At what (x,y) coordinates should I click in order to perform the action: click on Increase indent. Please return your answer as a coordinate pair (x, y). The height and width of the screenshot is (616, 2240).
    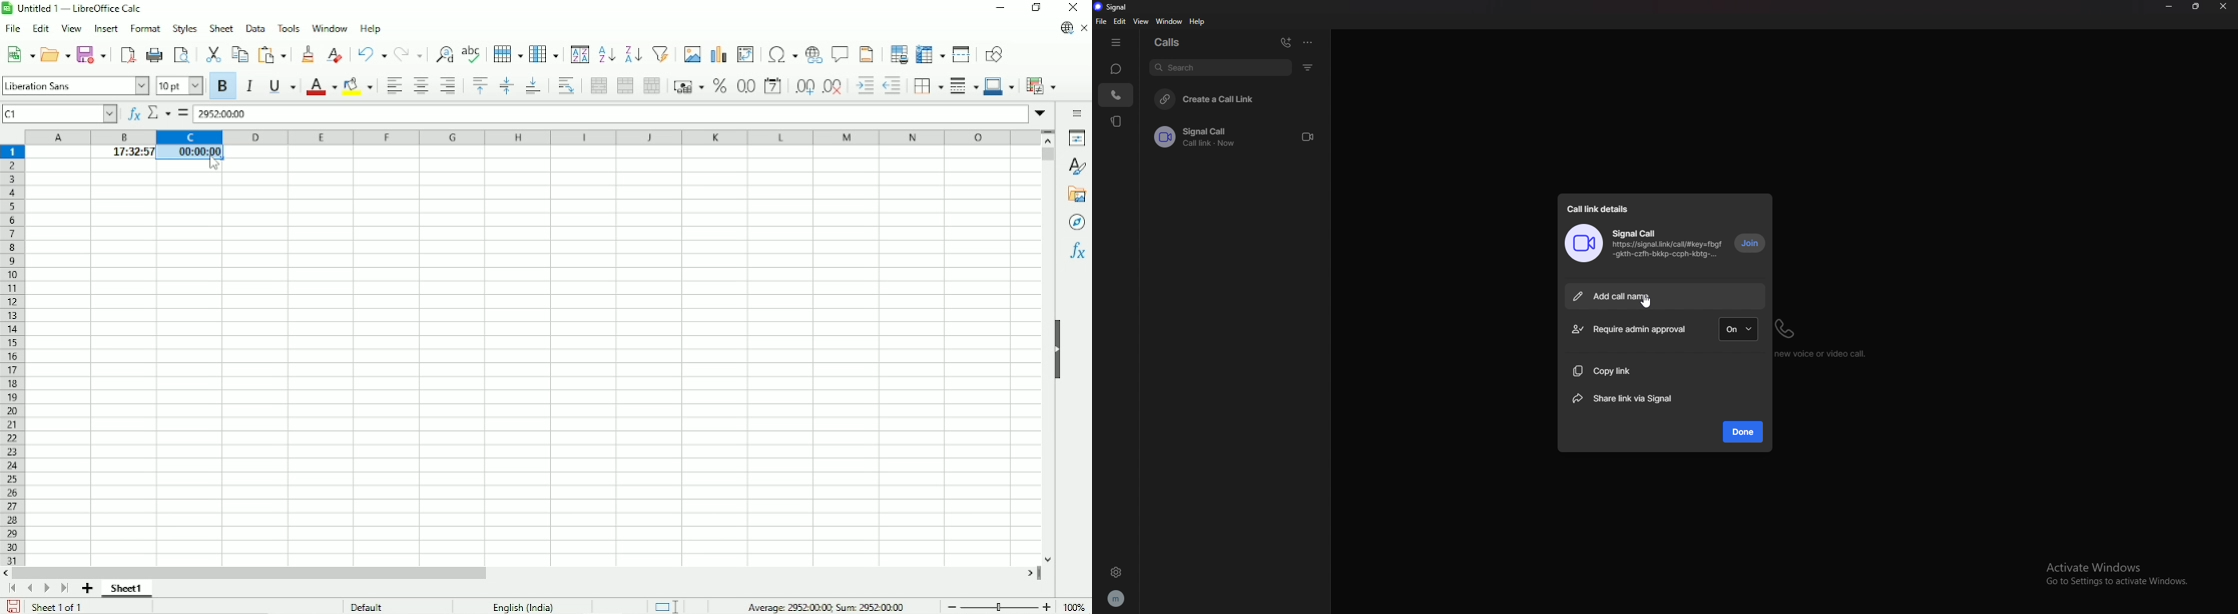
    Looking at the image, I should click on (863, 87).